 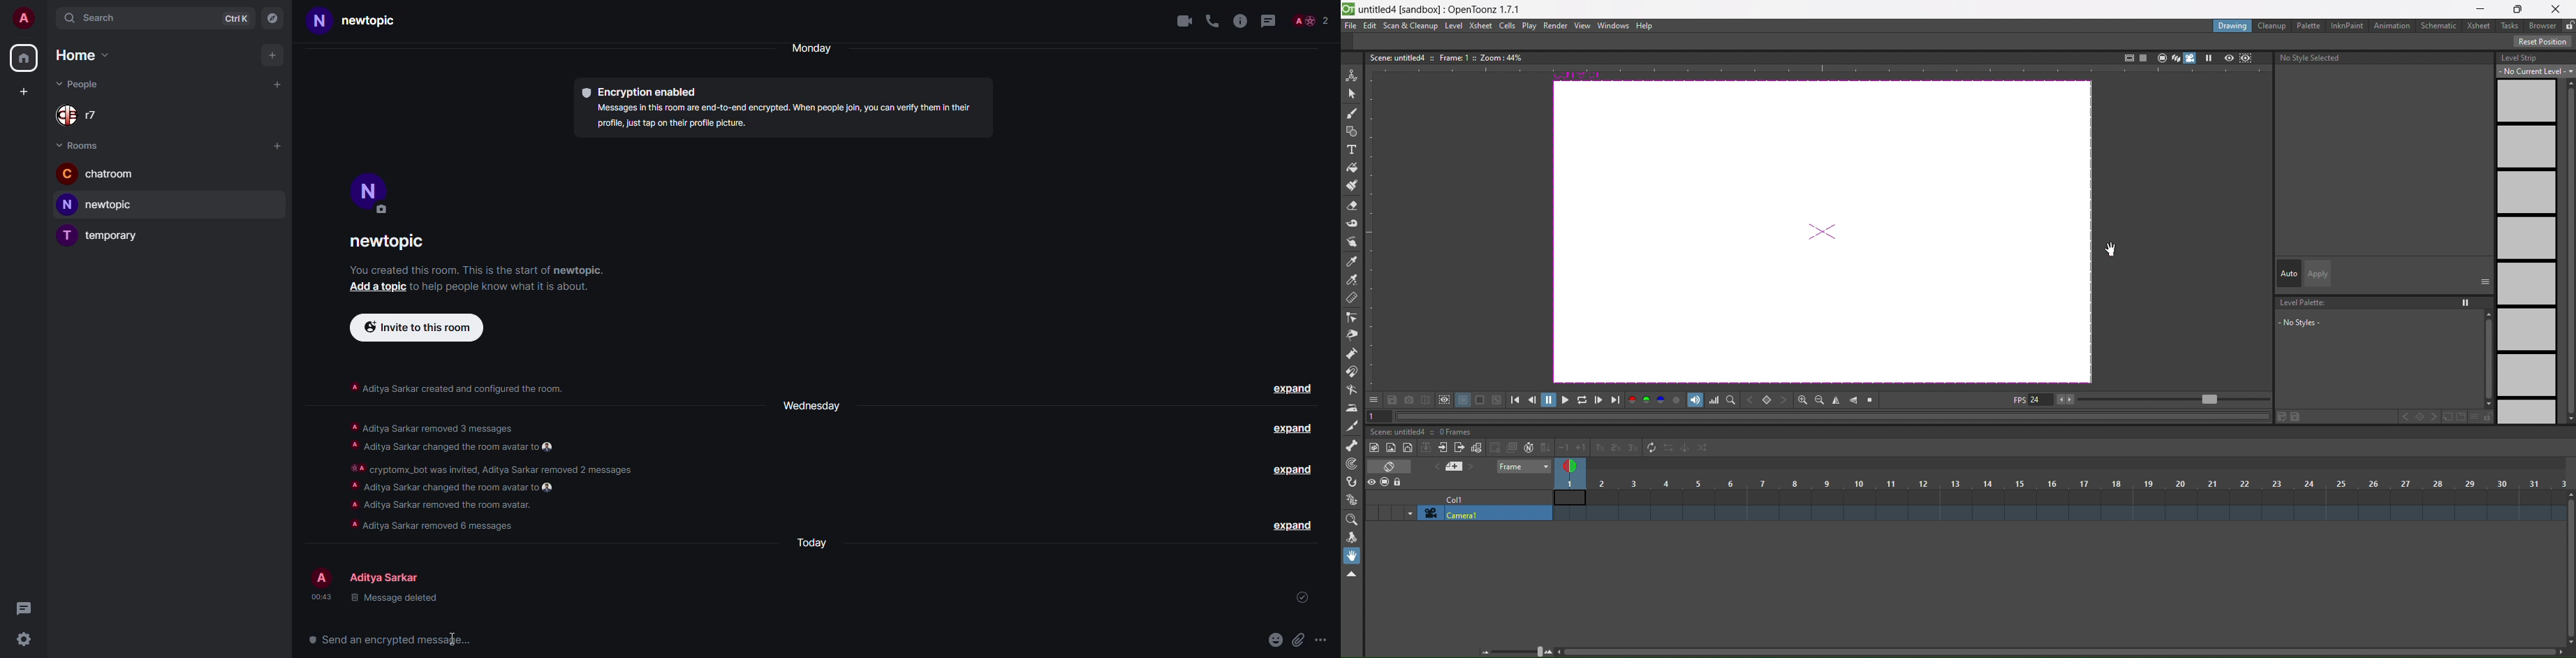 What do you see at coordinates (1352, 496) in the screenshot?
I see `plastic tool` at bounding box center [1352, 496].